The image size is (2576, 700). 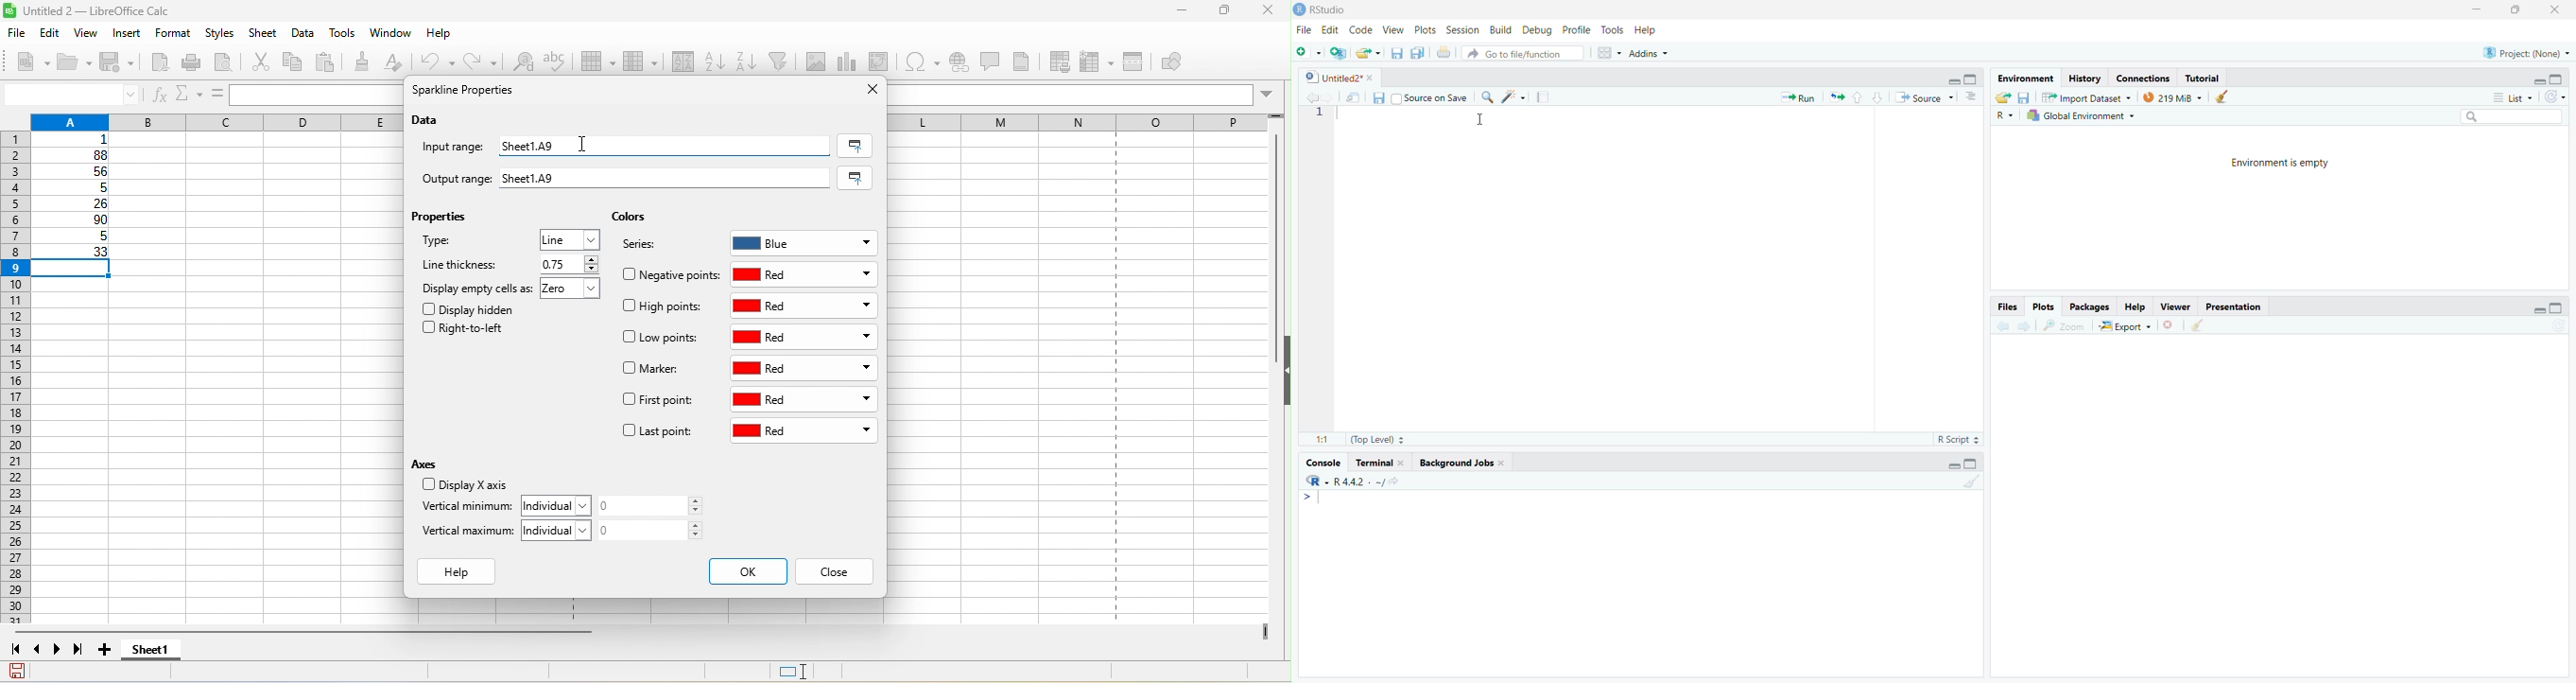 What do you see at coordinates (15, 650) in the screenshot?
I see `scroll to first sheet` at bounding box center [15, 650].